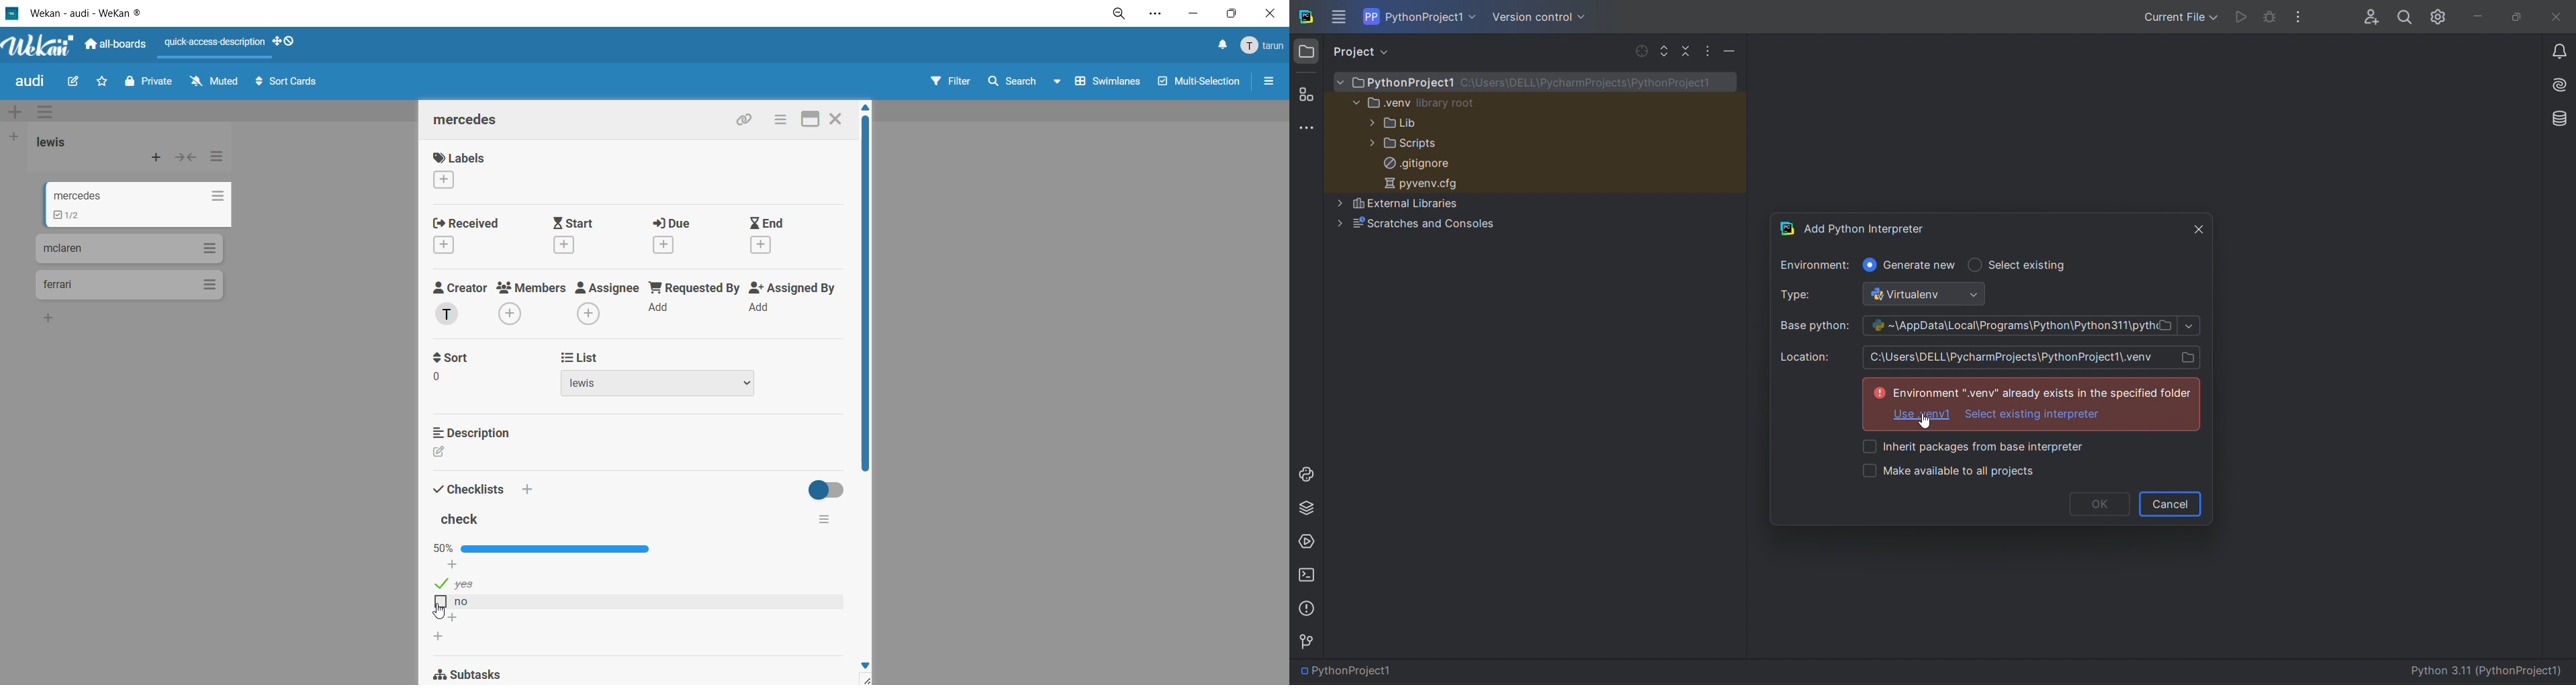  I want to click on app title, so click(75, 13).